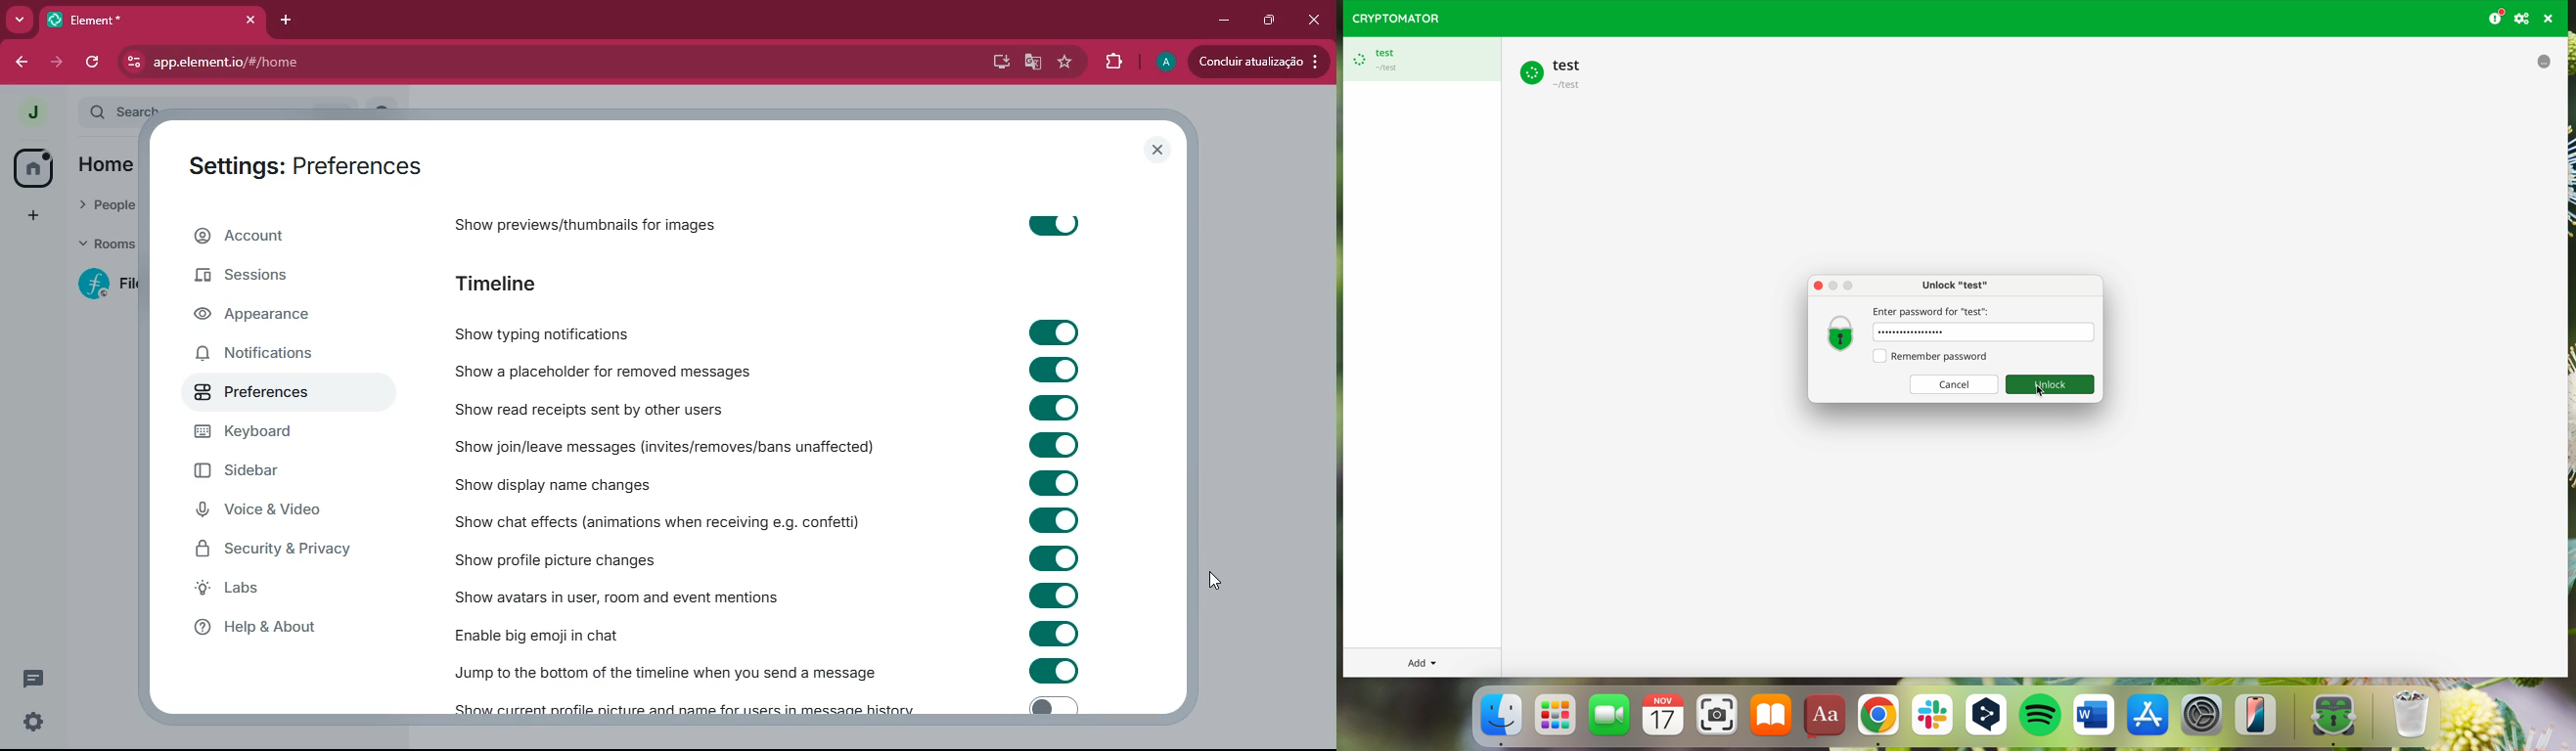 This screenshot has height=756, width=2576. What do you see at coordinates (1058, 596) in the screenshot?
I see `toggle on ` at bounding box center [1058, 596].